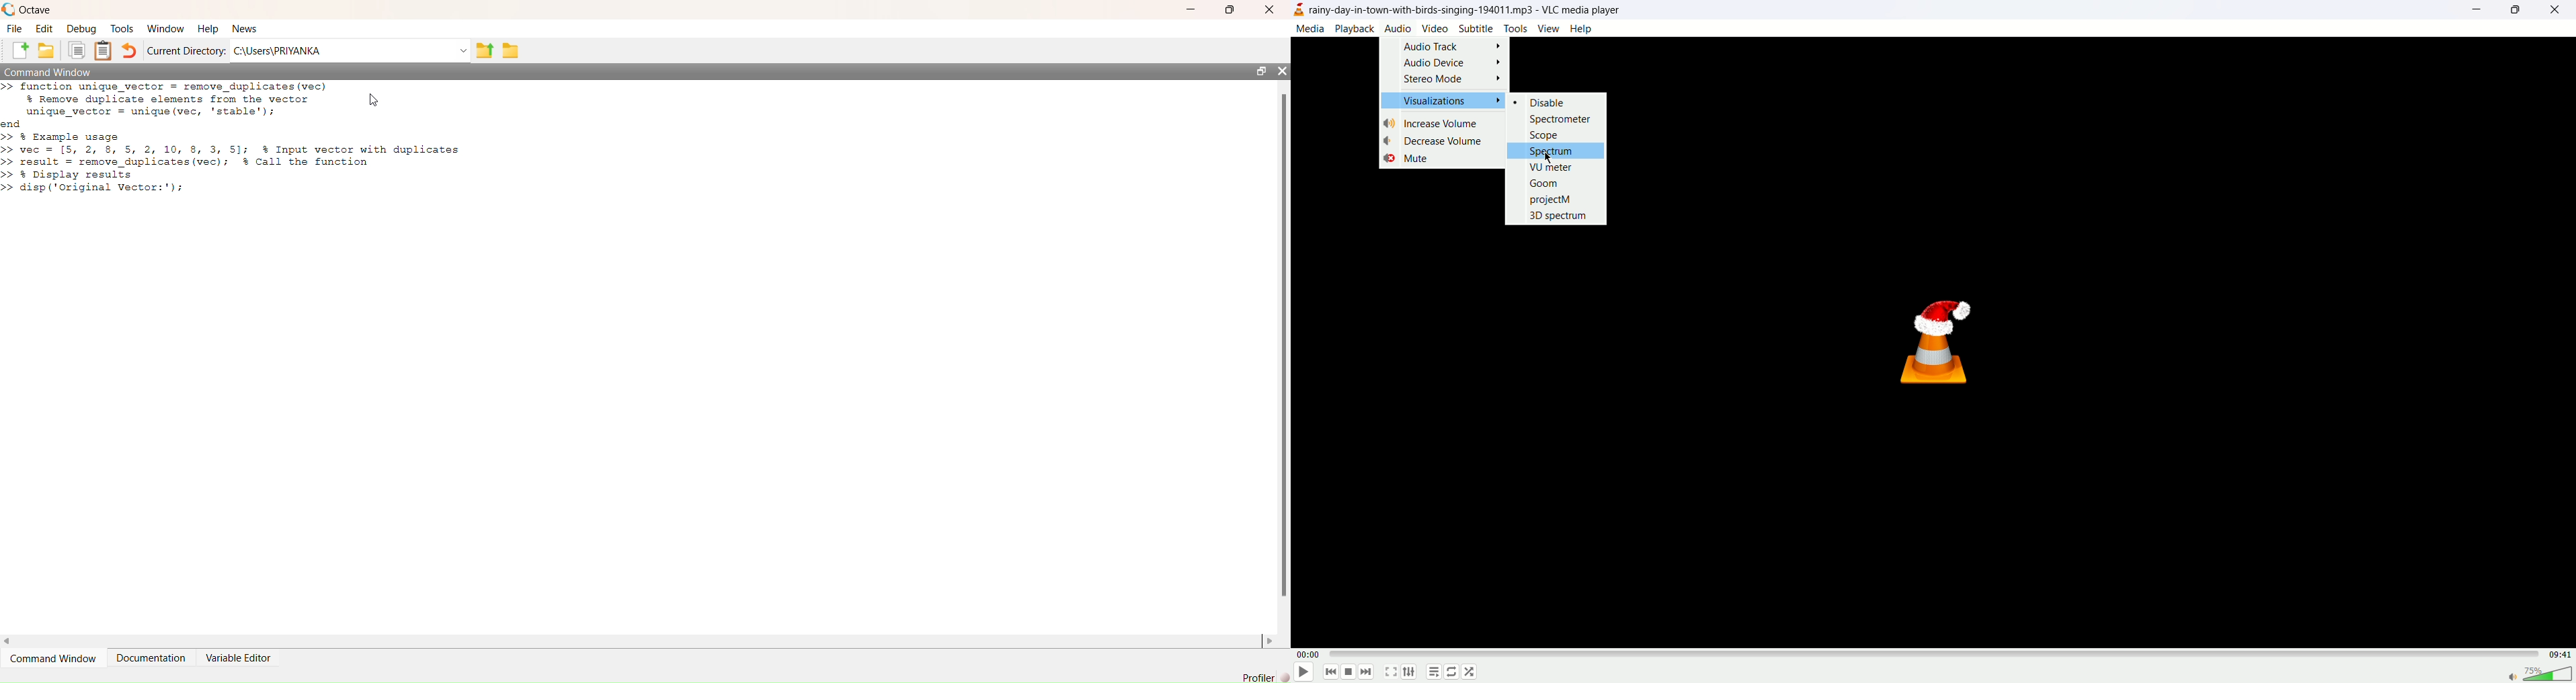 The height and width of the screenshot is (700, 2576). What do you see at coordinates (1303, 673) in the screenshot?
I see `play/pause` at bounding box center [1303, 673].